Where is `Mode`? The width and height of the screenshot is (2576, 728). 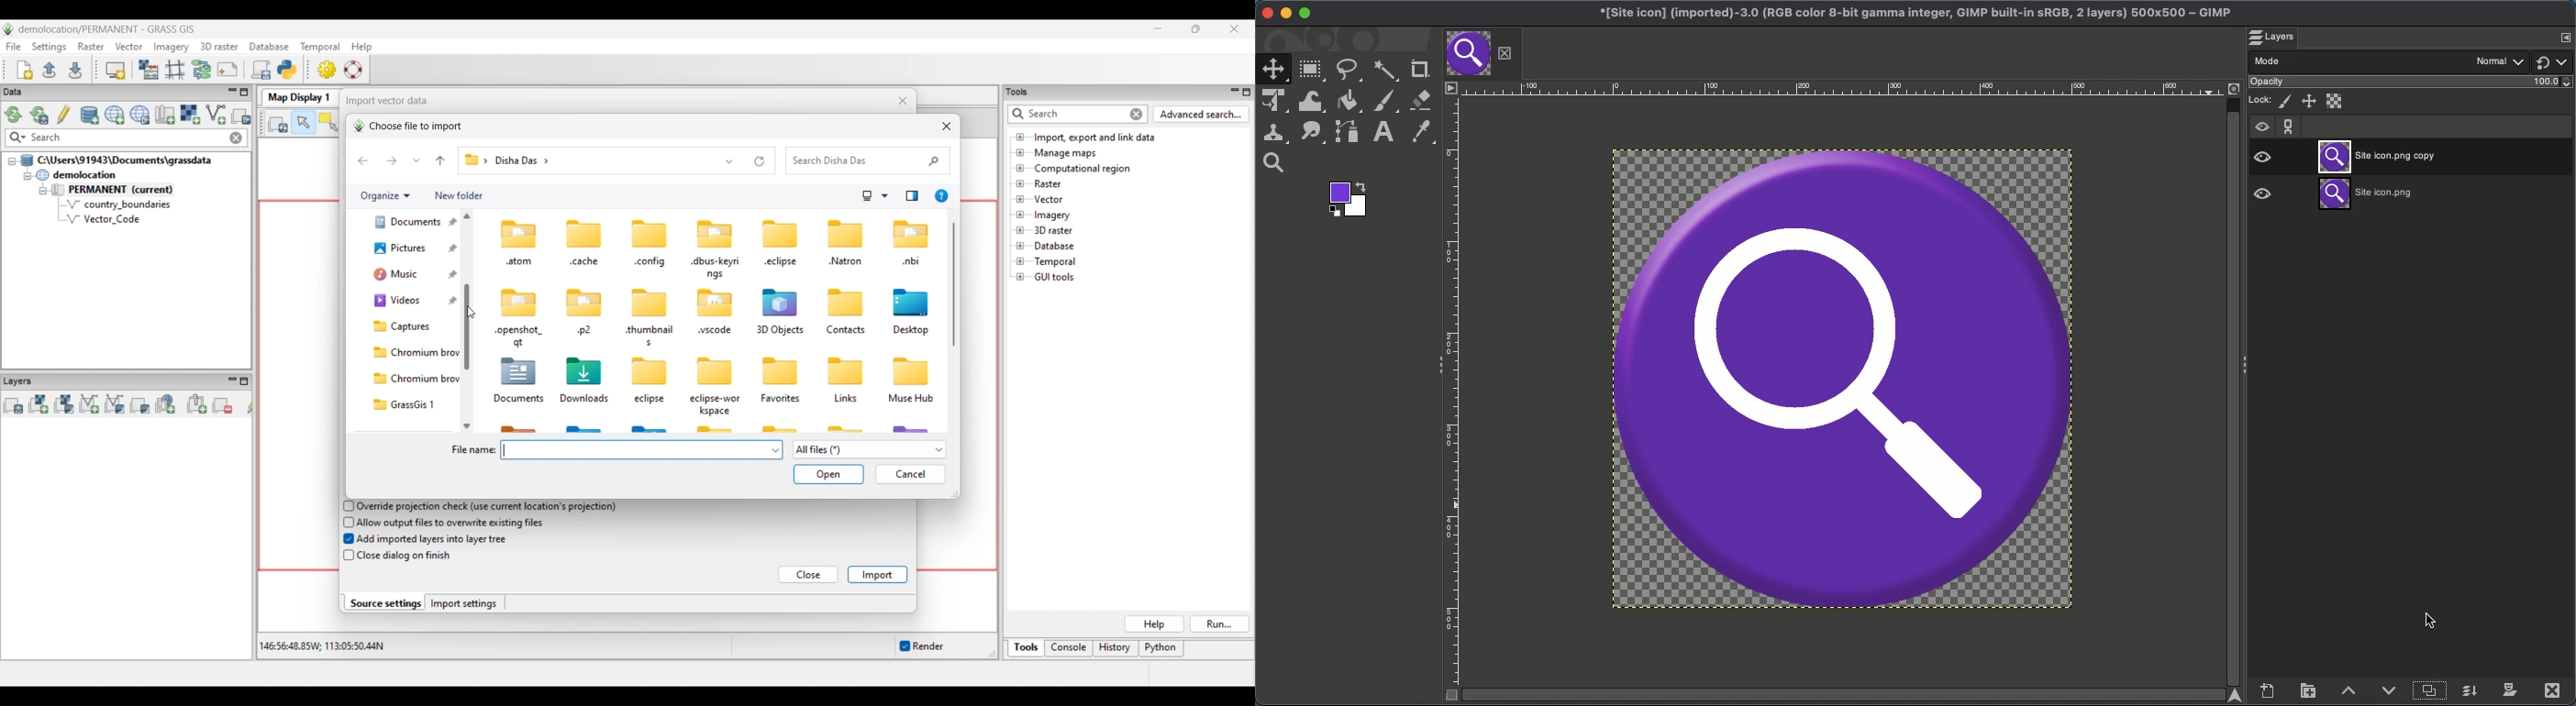
Mode is located at coordinates (2268, 60).